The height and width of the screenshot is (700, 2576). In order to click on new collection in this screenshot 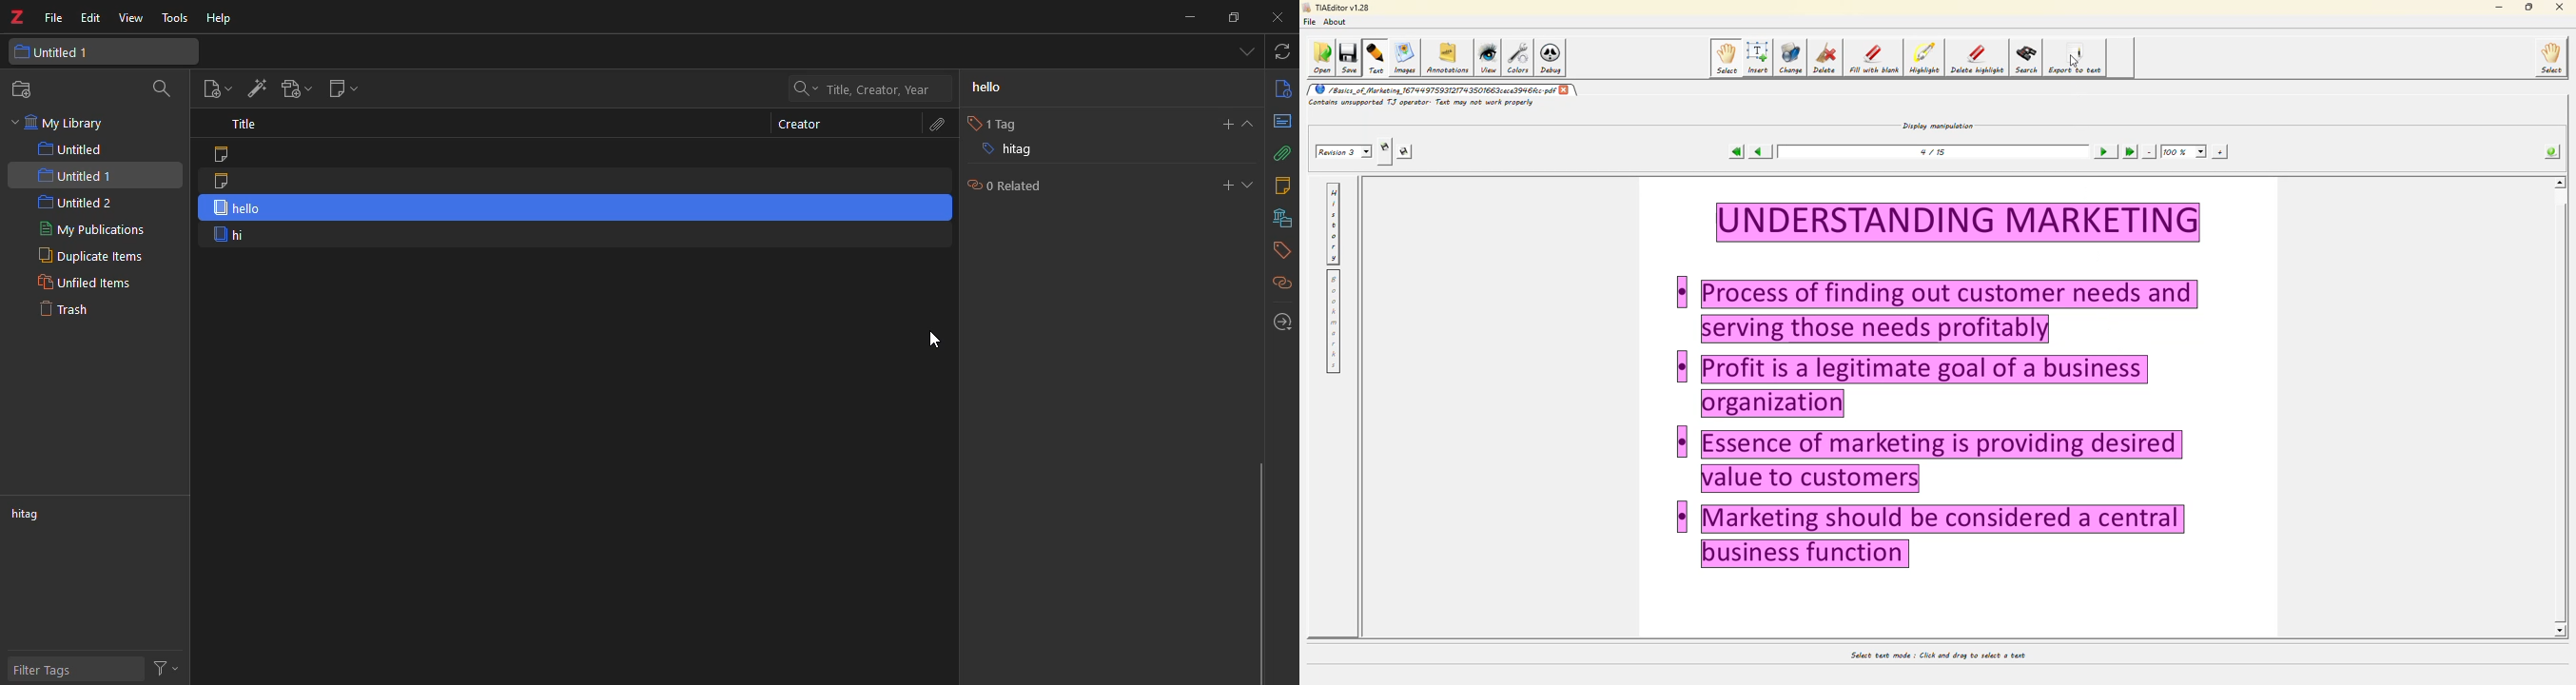, I will do `click(23, 90)`.